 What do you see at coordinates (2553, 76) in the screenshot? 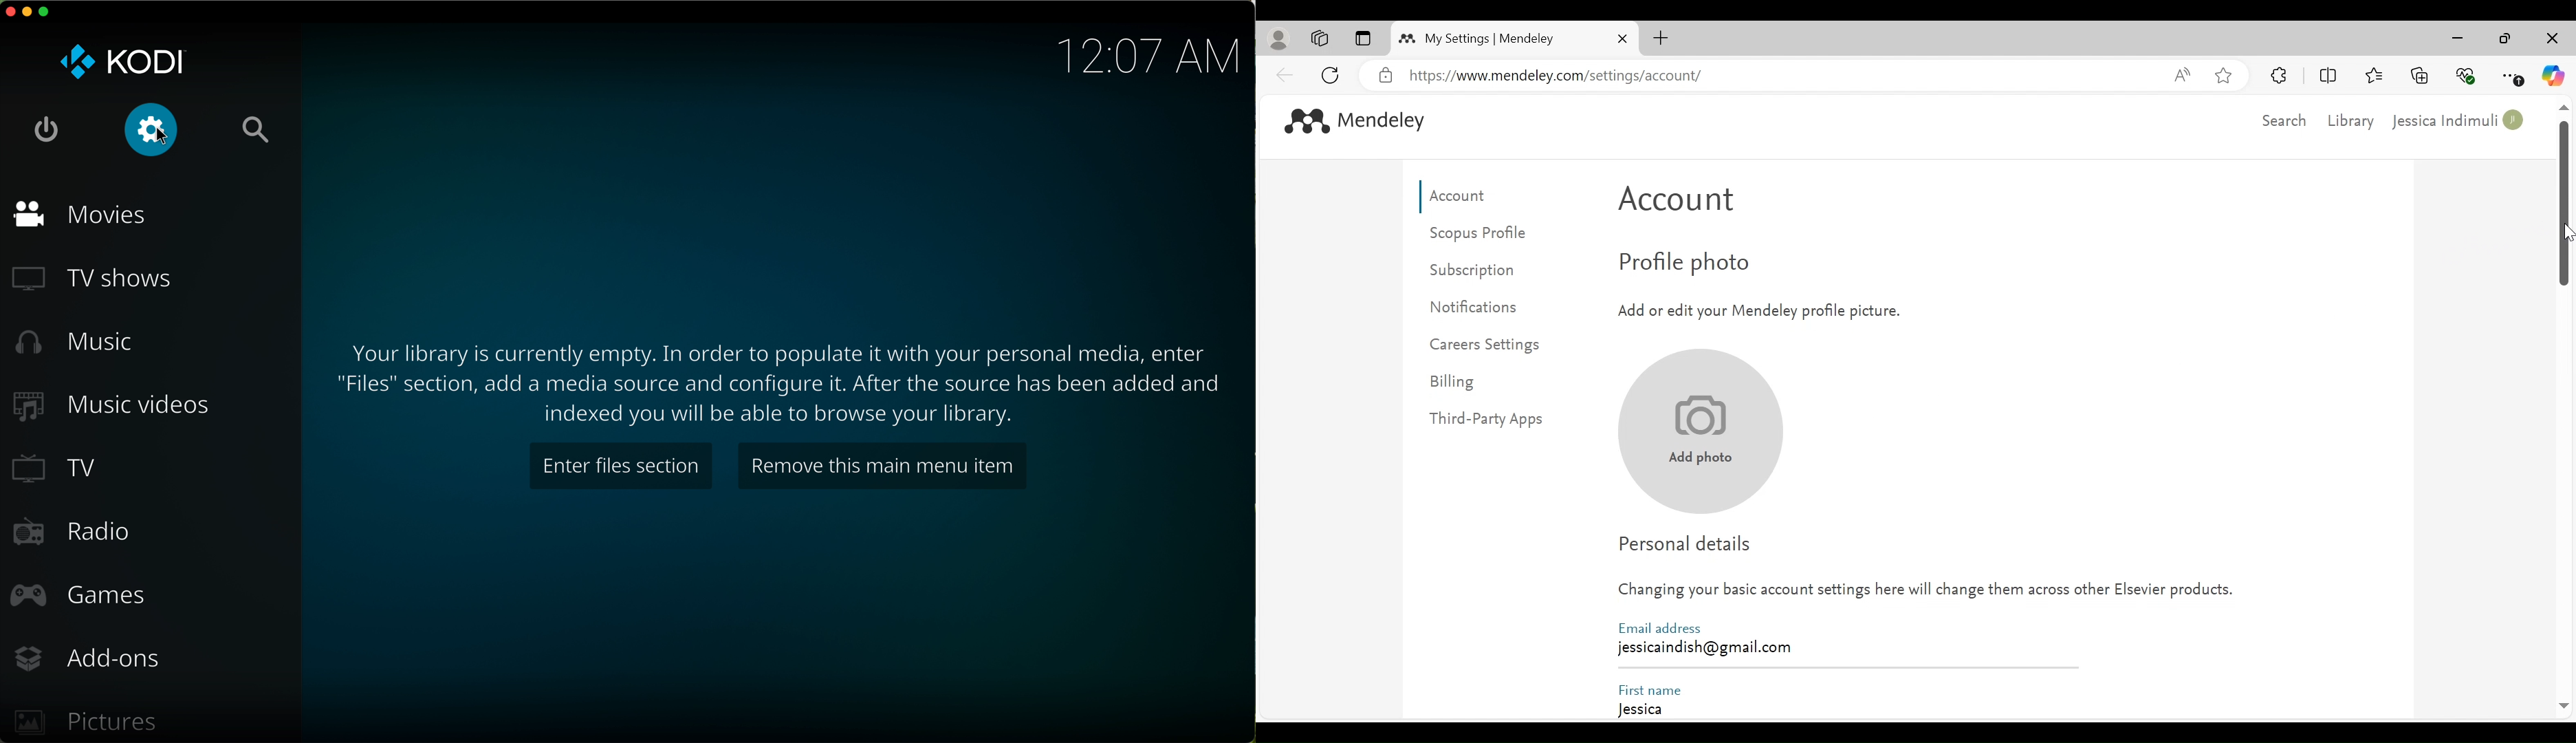
I see `Copilot` at bounding box center [2553, 76].